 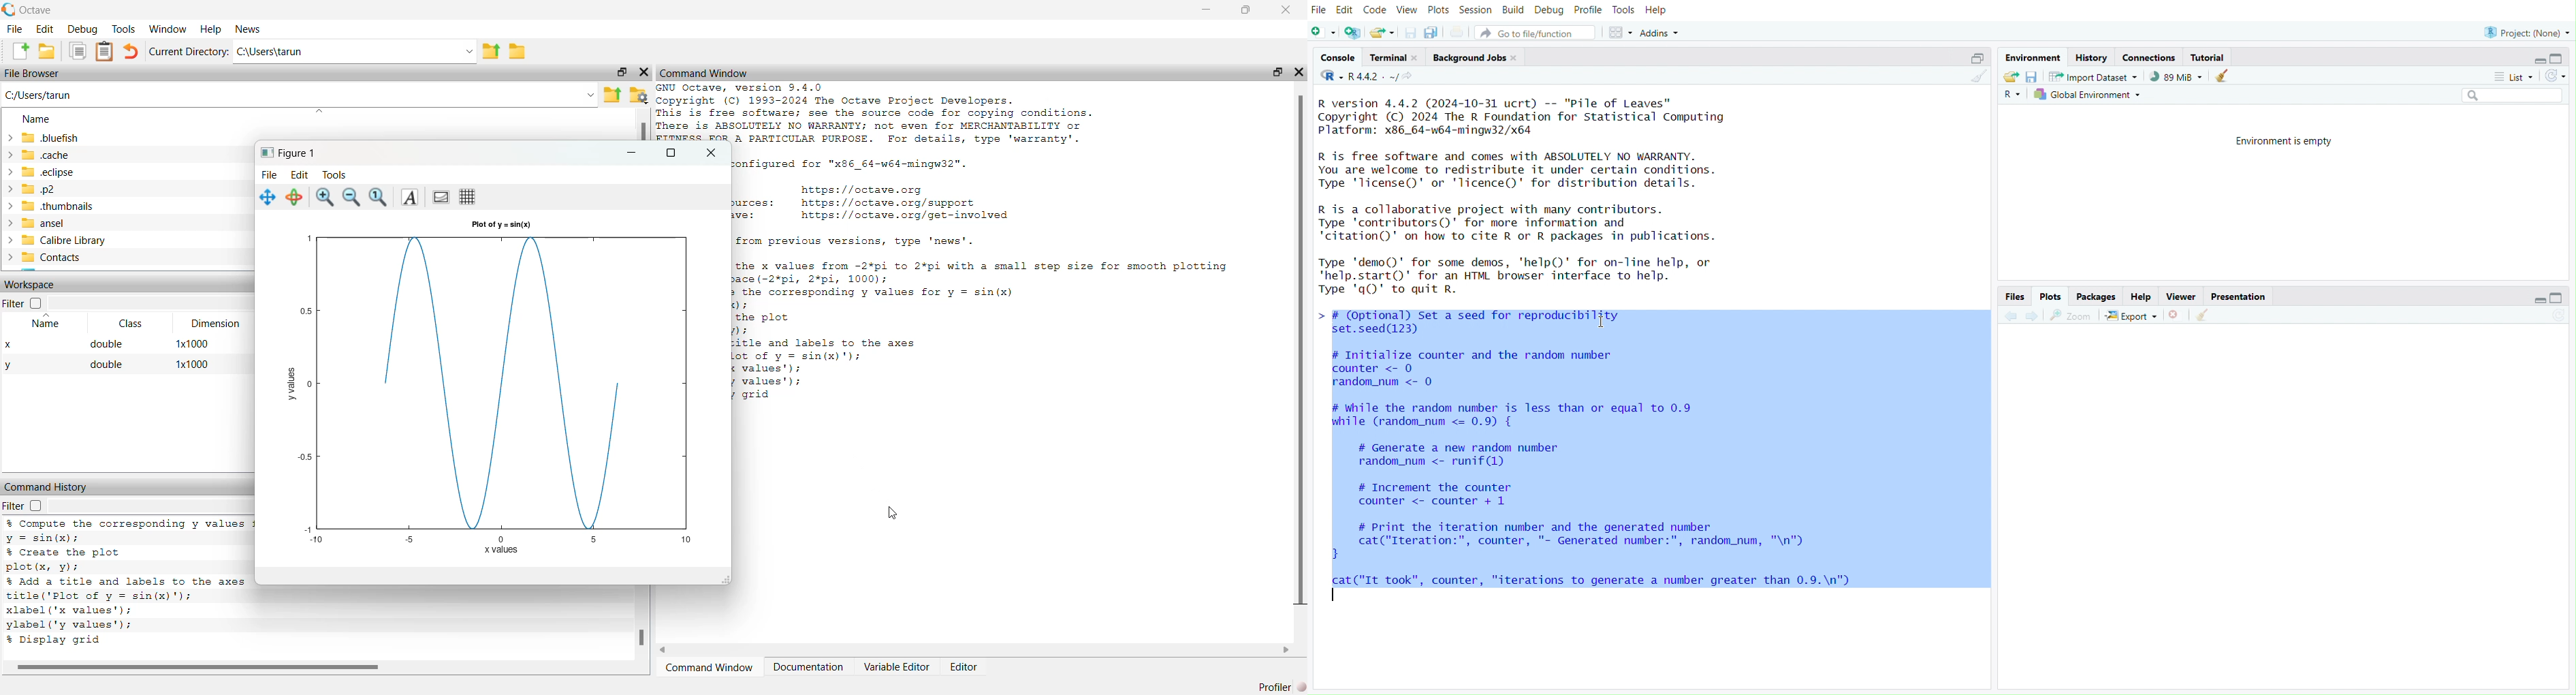 What do you see at coordinates (1412, 32) in the screenshot?
I see `Save current document (Ctrl + S)` at bounding box center [1412, 32].